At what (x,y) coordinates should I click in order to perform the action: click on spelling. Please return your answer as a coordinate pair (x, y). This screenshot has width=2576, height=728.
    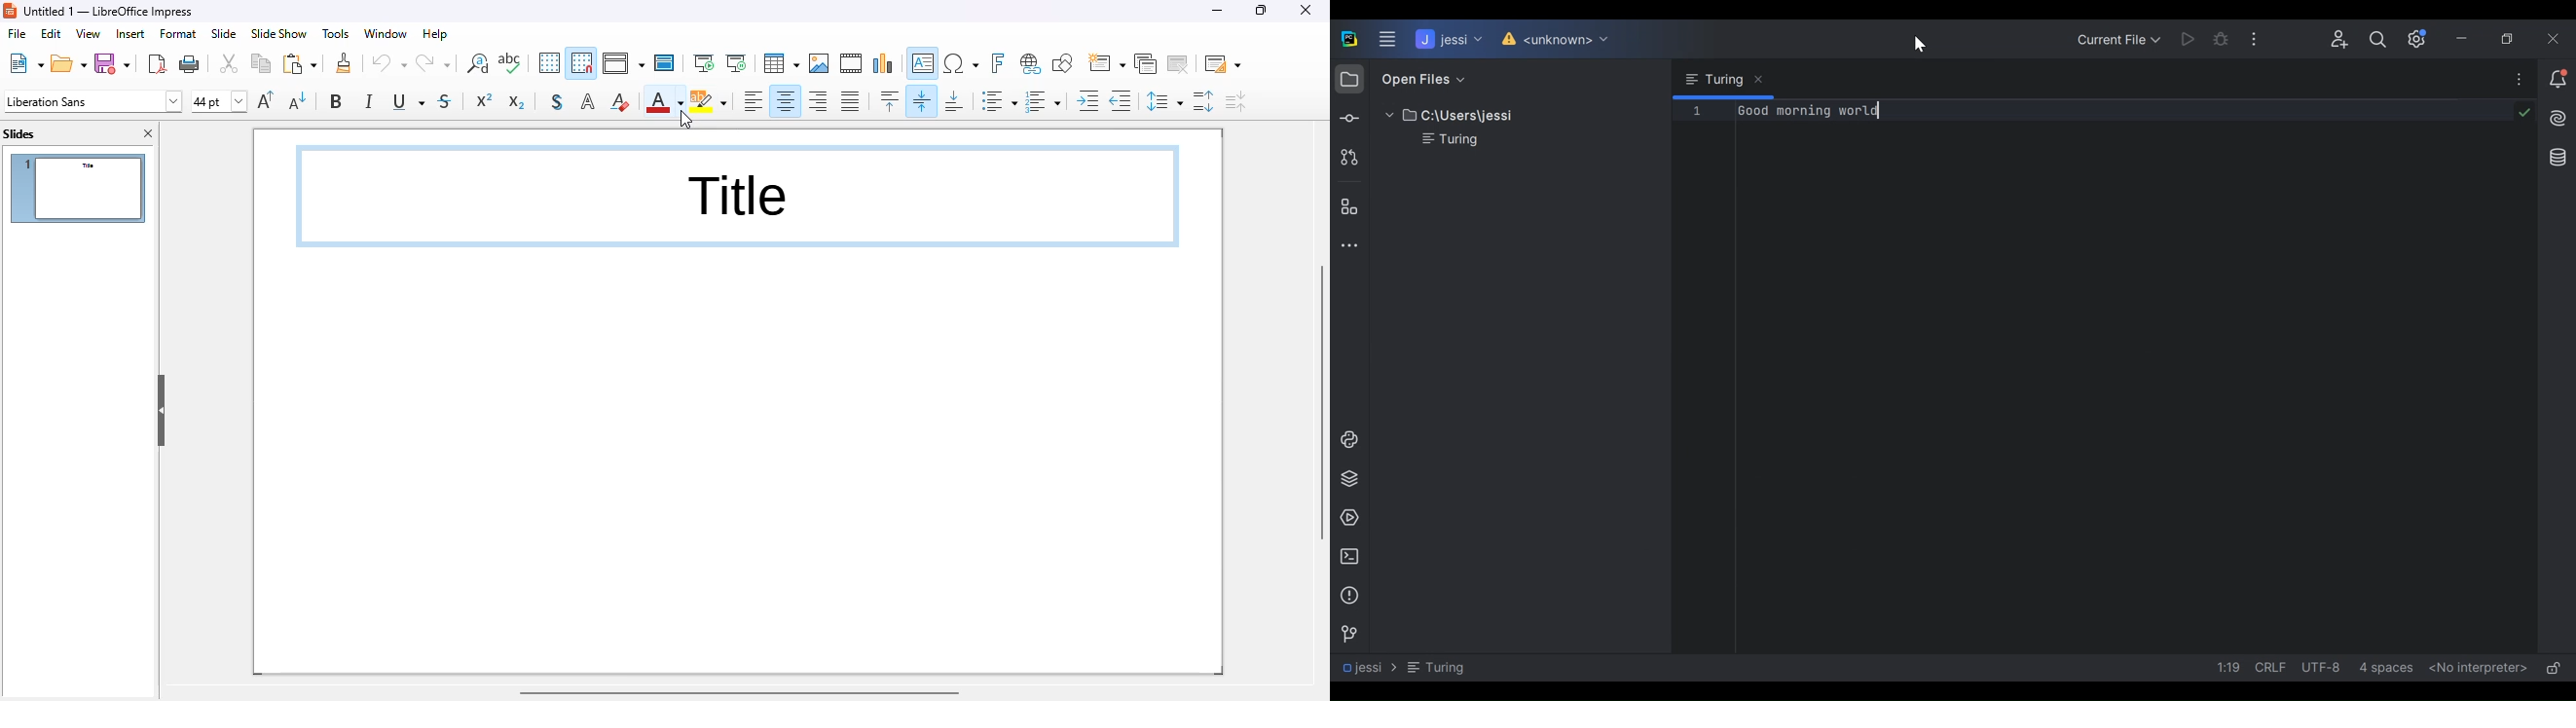
    Looking at the image, I should click on (510, 62).